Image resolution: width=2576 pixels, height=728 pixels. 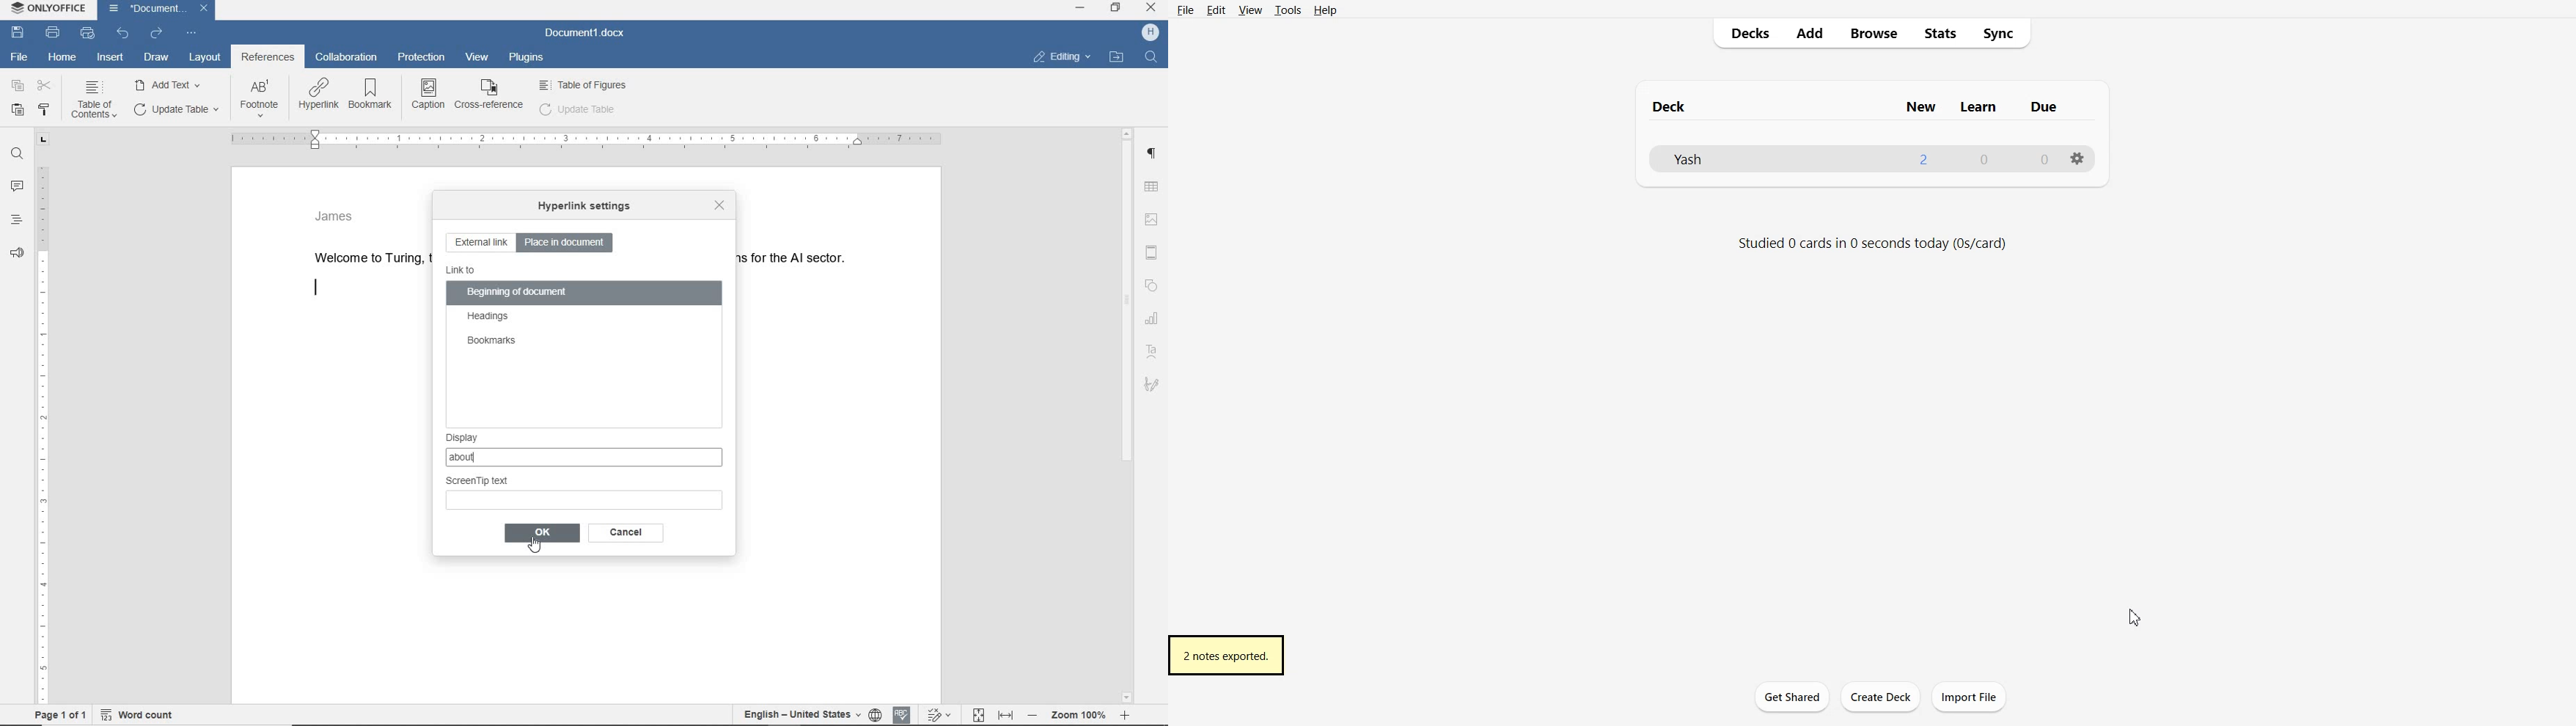 I want to click on UPDATE TASK, so click(x=175, y=109).